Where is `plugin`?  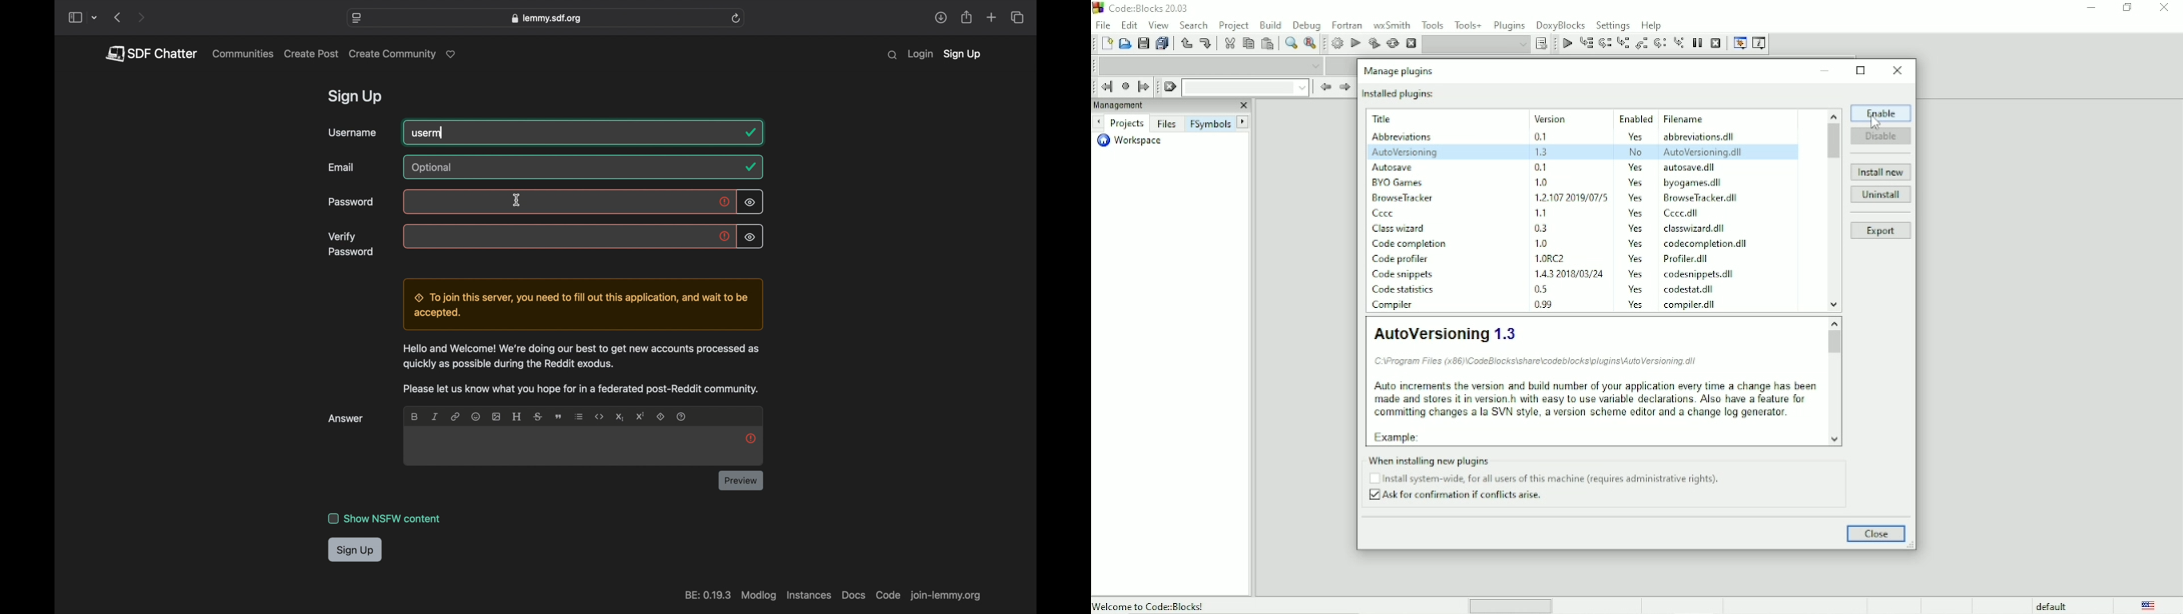
plugin is located at coordinates (1394, 304).